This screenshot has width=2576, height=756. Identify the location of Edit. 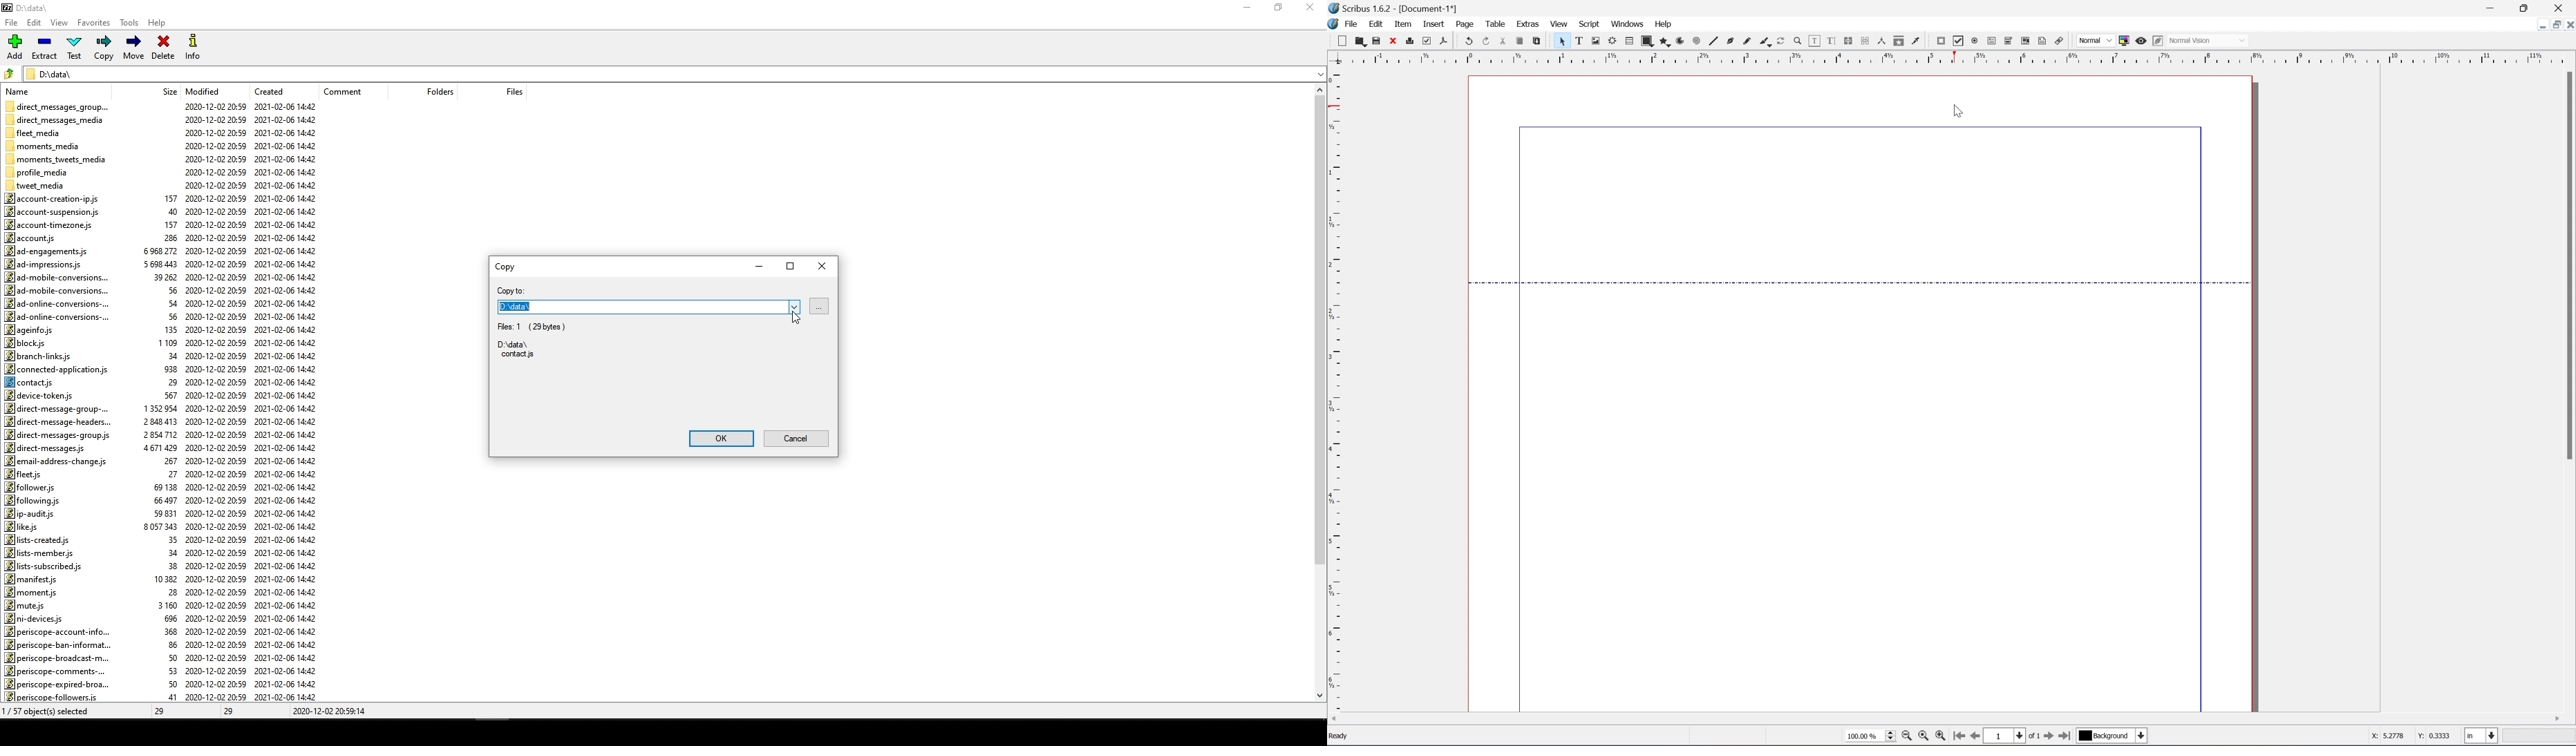
(34, 21).